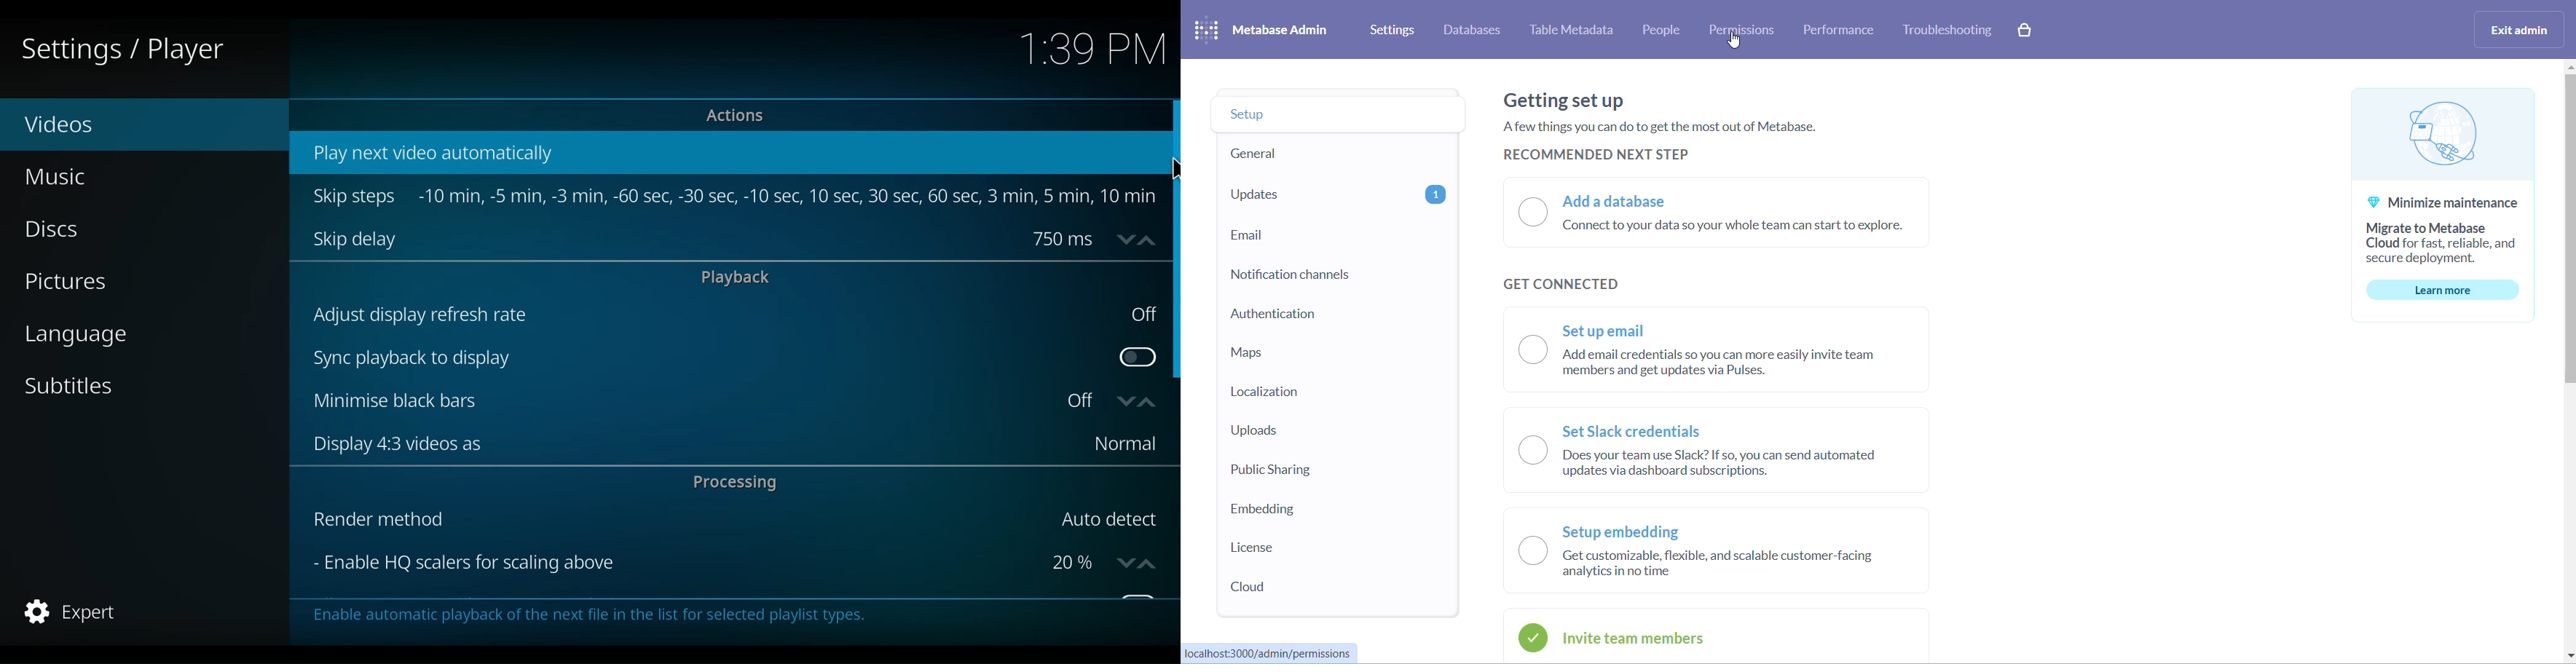 The image size is (2576, 672). I want to click on people, so click(1667, 32).